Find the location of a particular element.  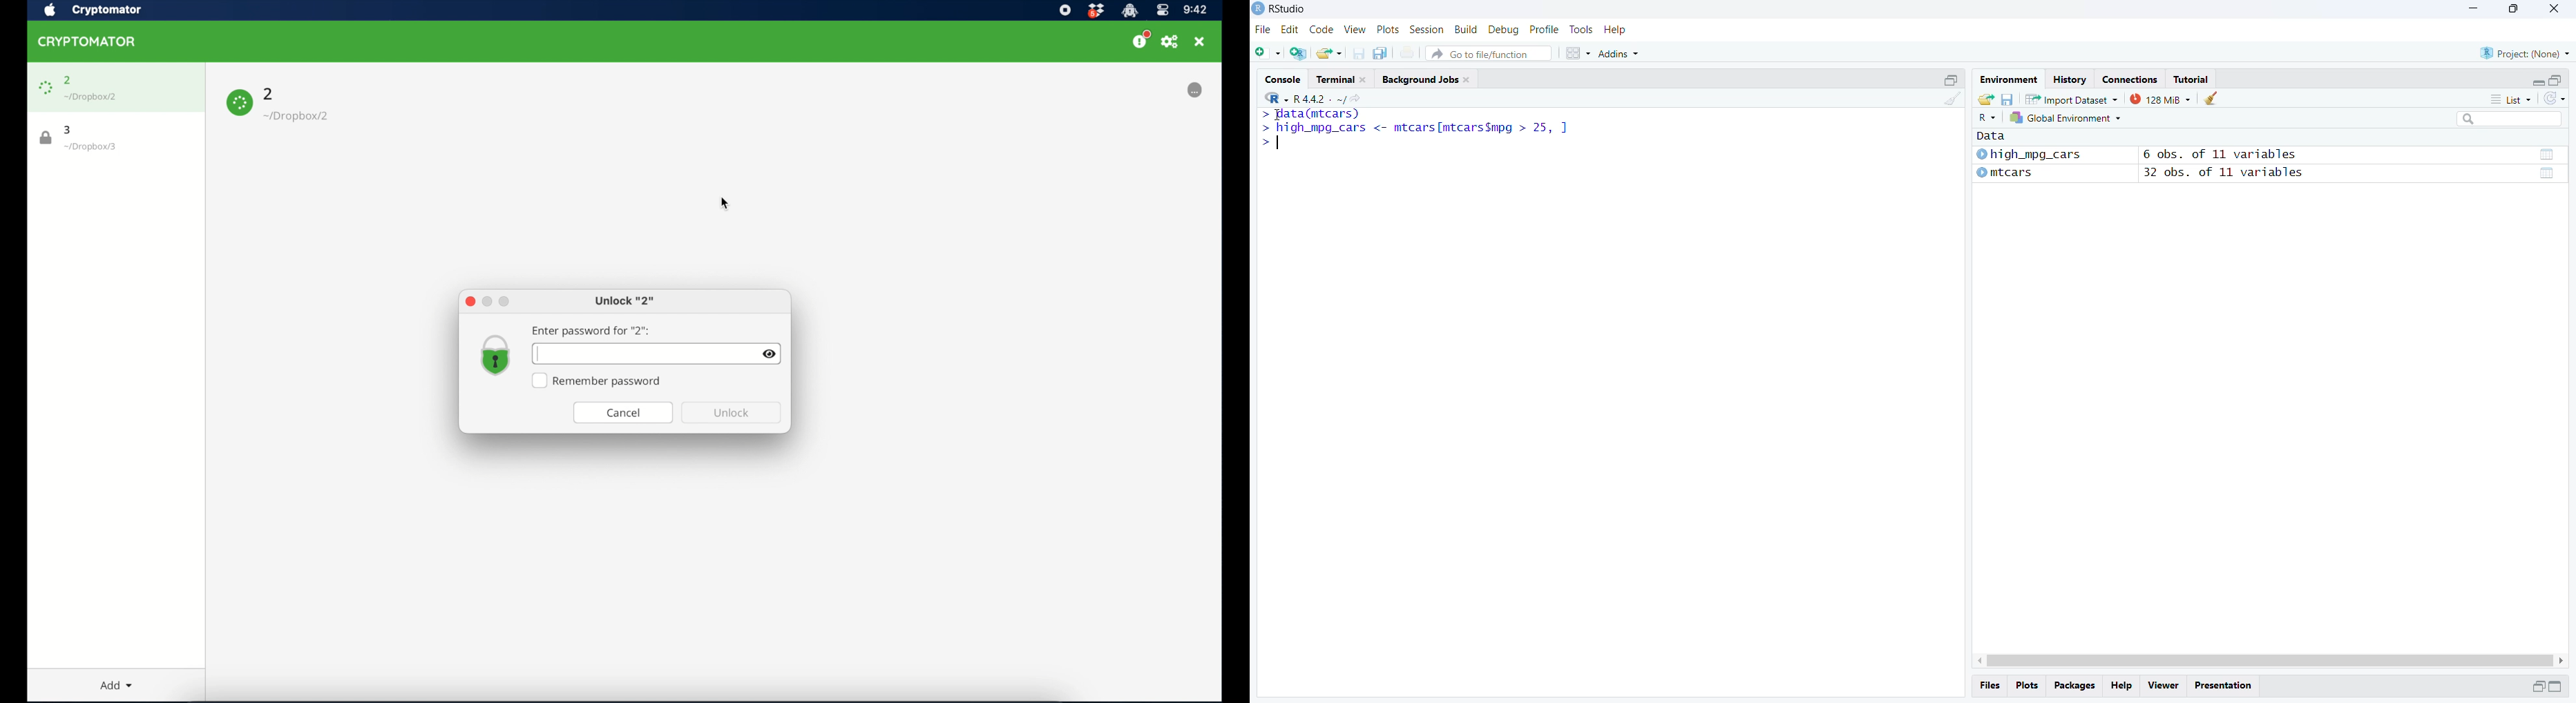

History is located at coordinates (2069, 78).